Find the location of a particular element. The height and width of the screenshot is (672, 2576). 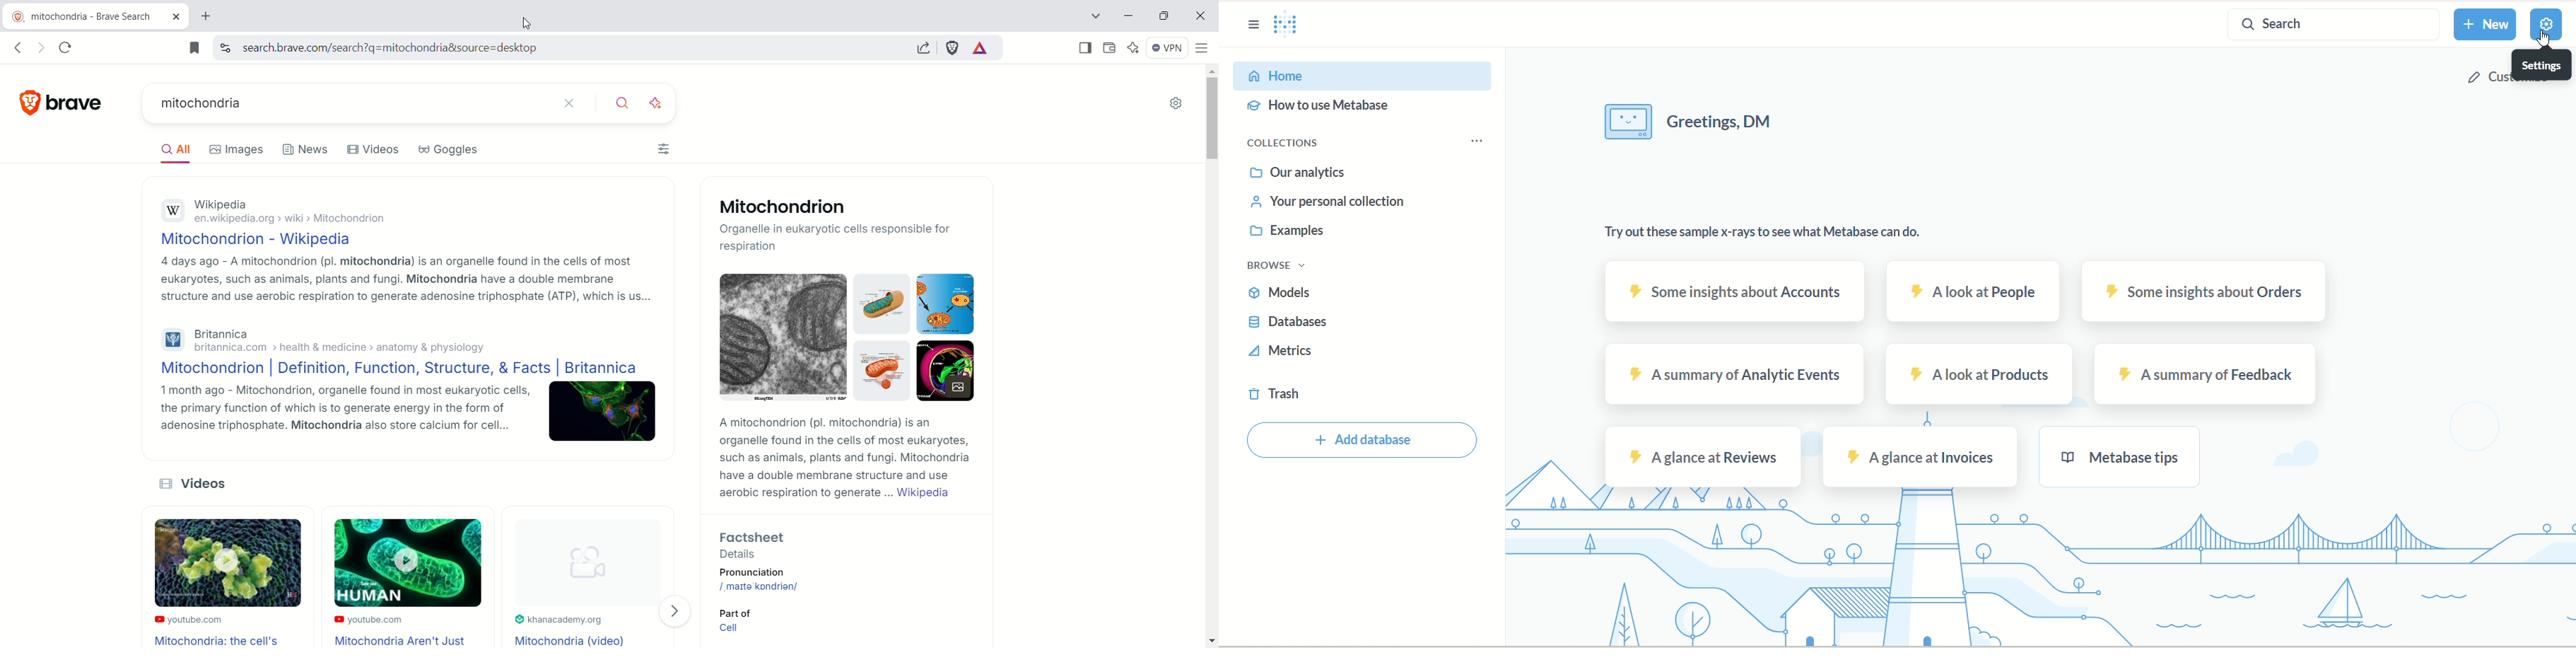

metabase tips is located at coordinates (2121, 457).